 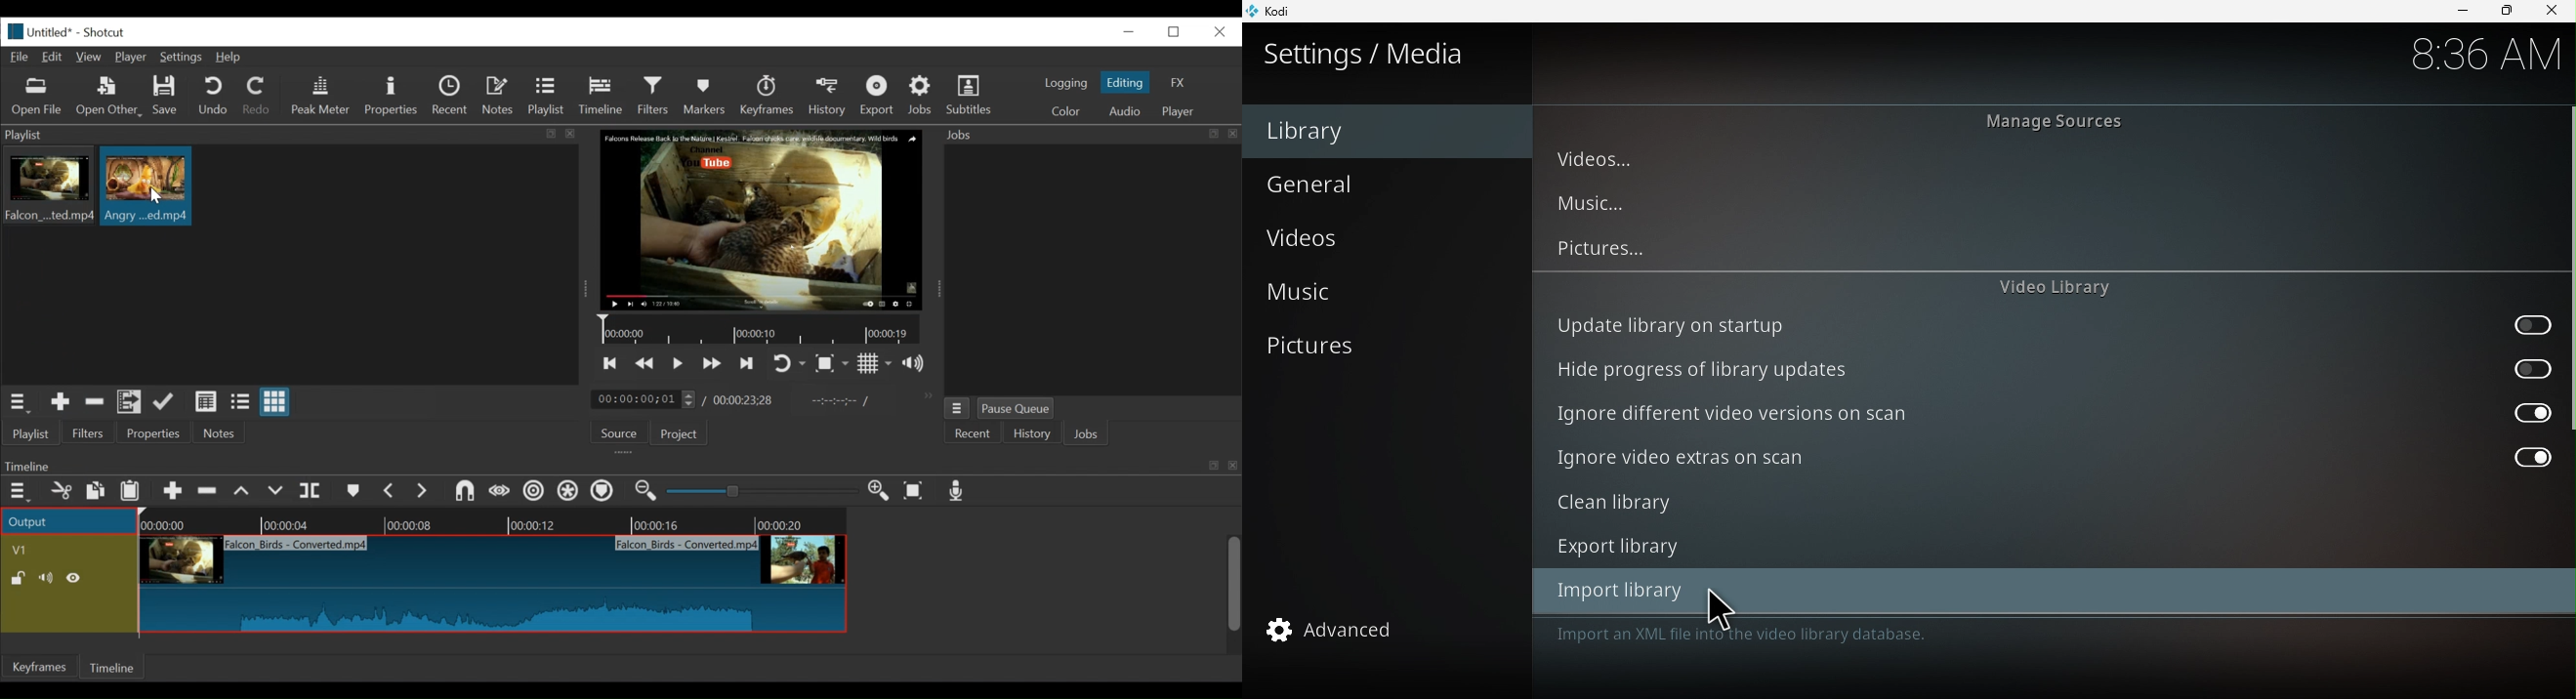 What do you see at coordinates (393, 96) in the screenshot?
I see `Properties` at bounding box center [393, 96].